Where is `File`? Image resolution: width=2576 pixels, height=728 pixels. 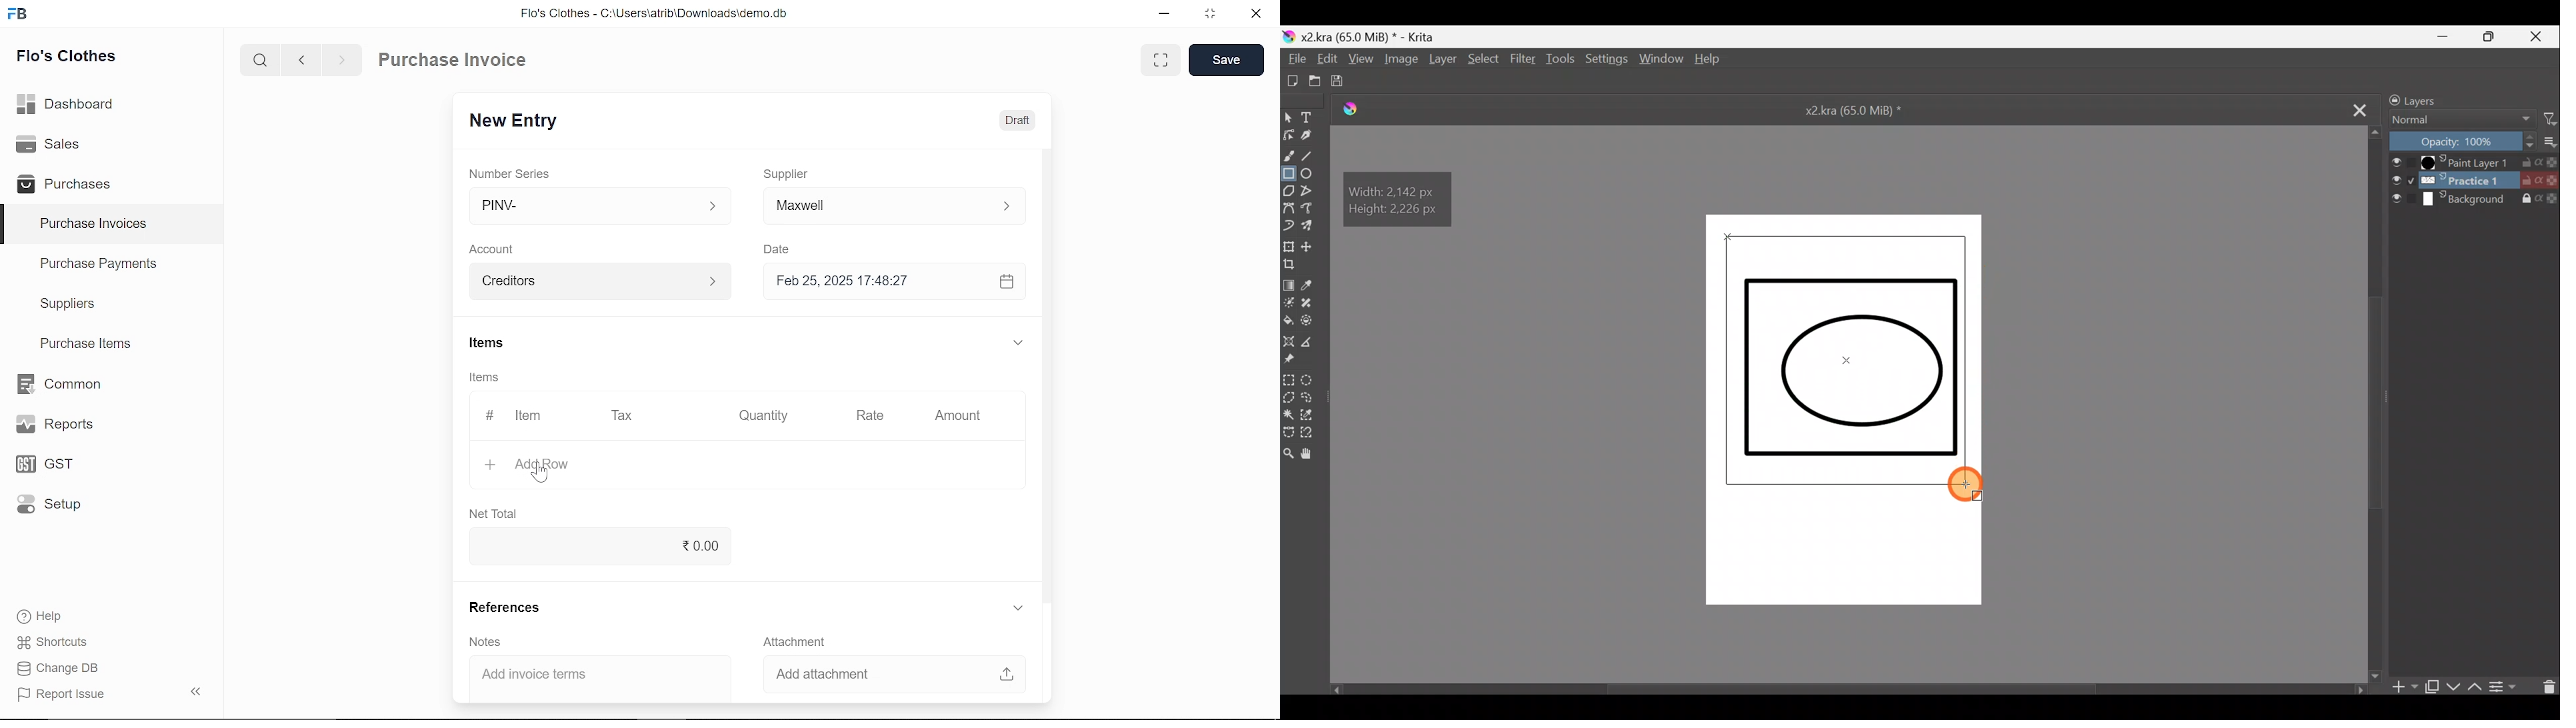
File is located at coordinates (1293, 57).